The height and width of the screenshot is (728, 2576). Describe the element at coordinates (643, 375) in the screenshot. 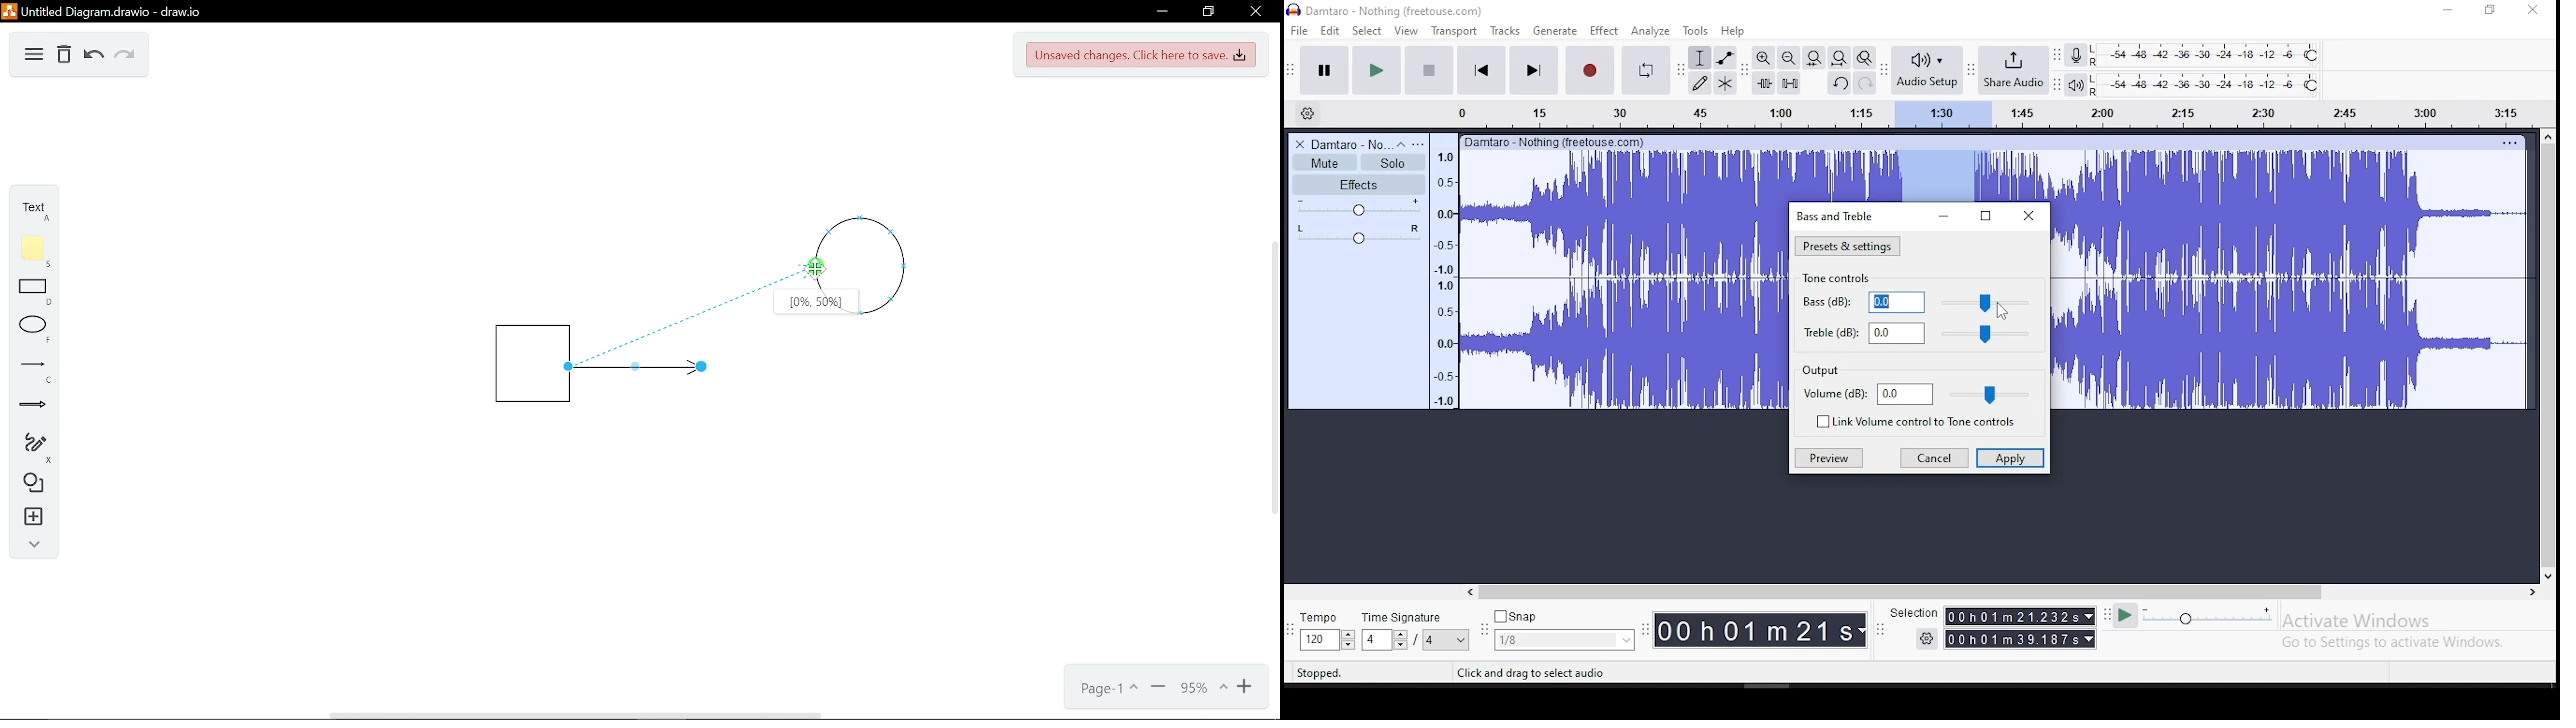

I see `Line arrow insterted` at that location.